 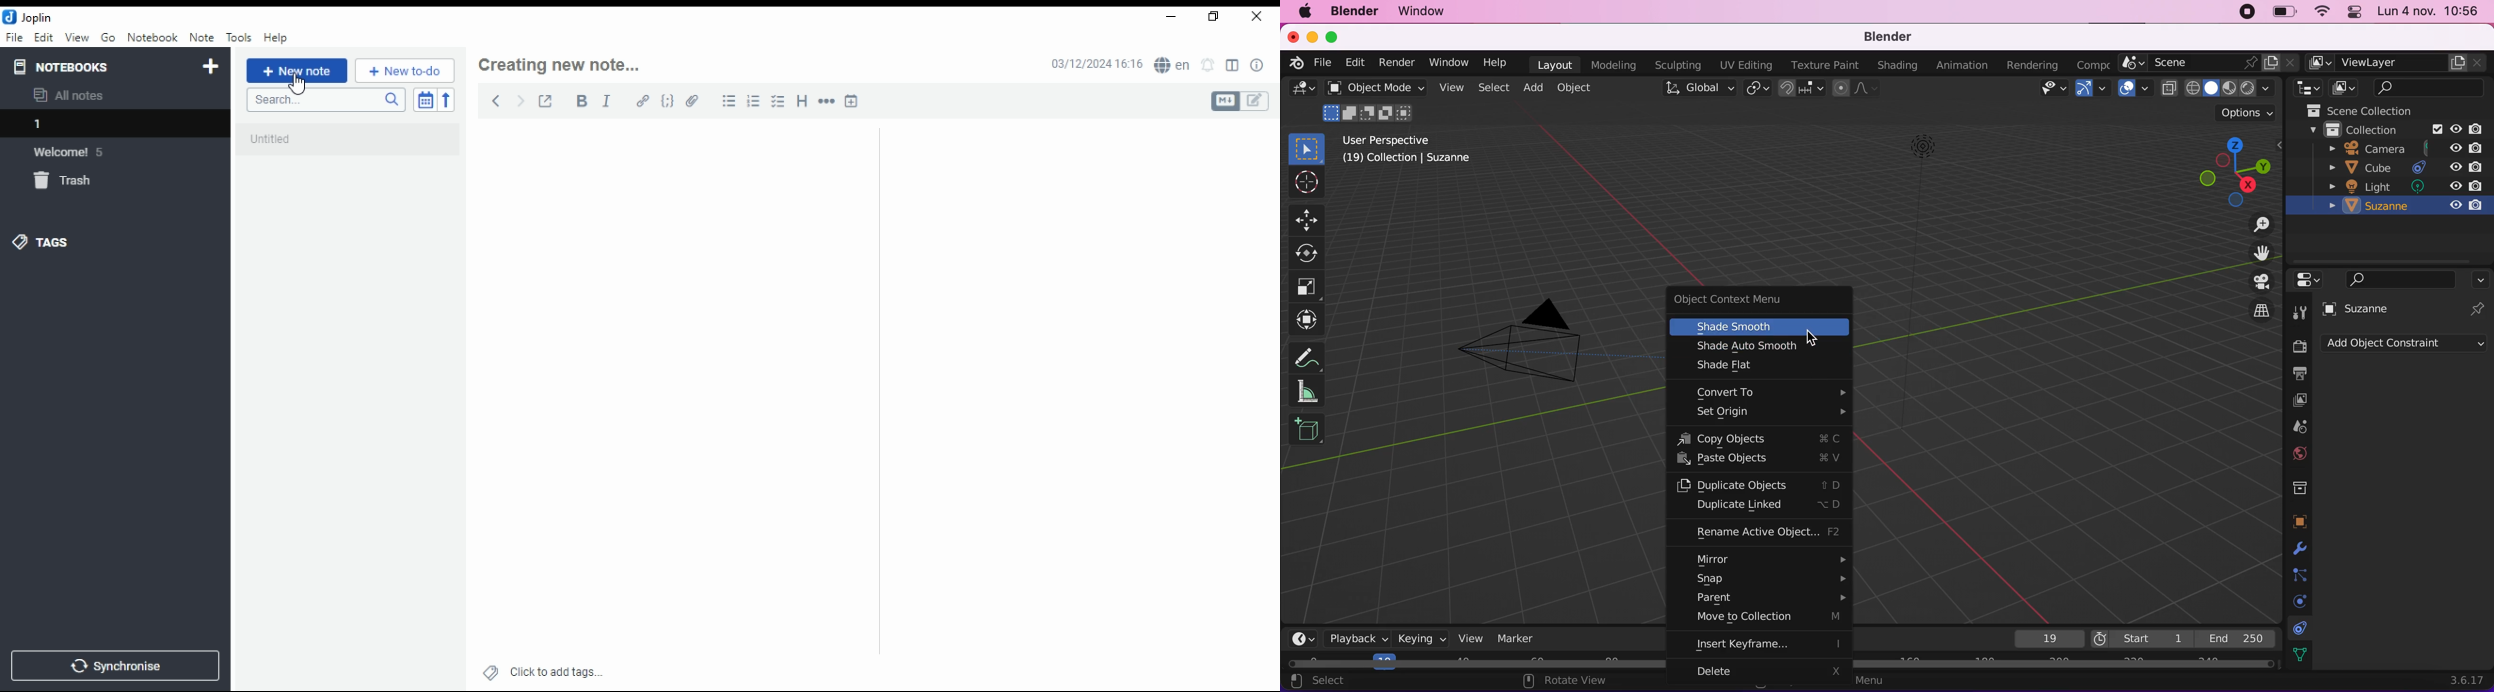 What do you see at coordinates (73, 151) in the screenshot?
I see `notebook: welcome` at bounding box center [73, 151].